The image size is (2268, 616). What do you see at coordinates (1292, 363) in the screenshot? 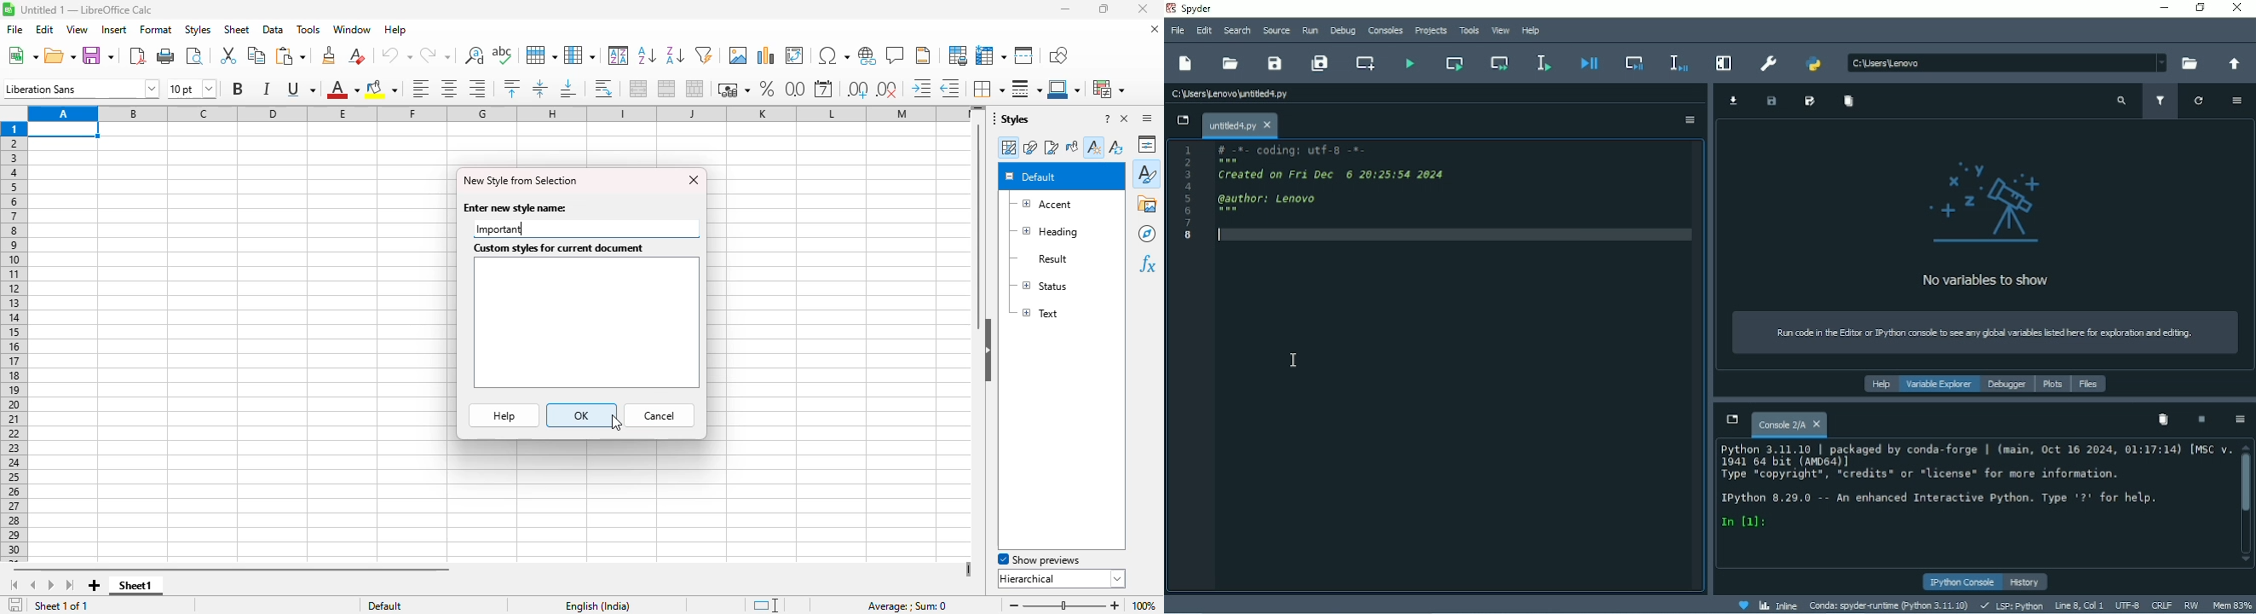
I see `Cursor` at bounding box center [1292, 363].